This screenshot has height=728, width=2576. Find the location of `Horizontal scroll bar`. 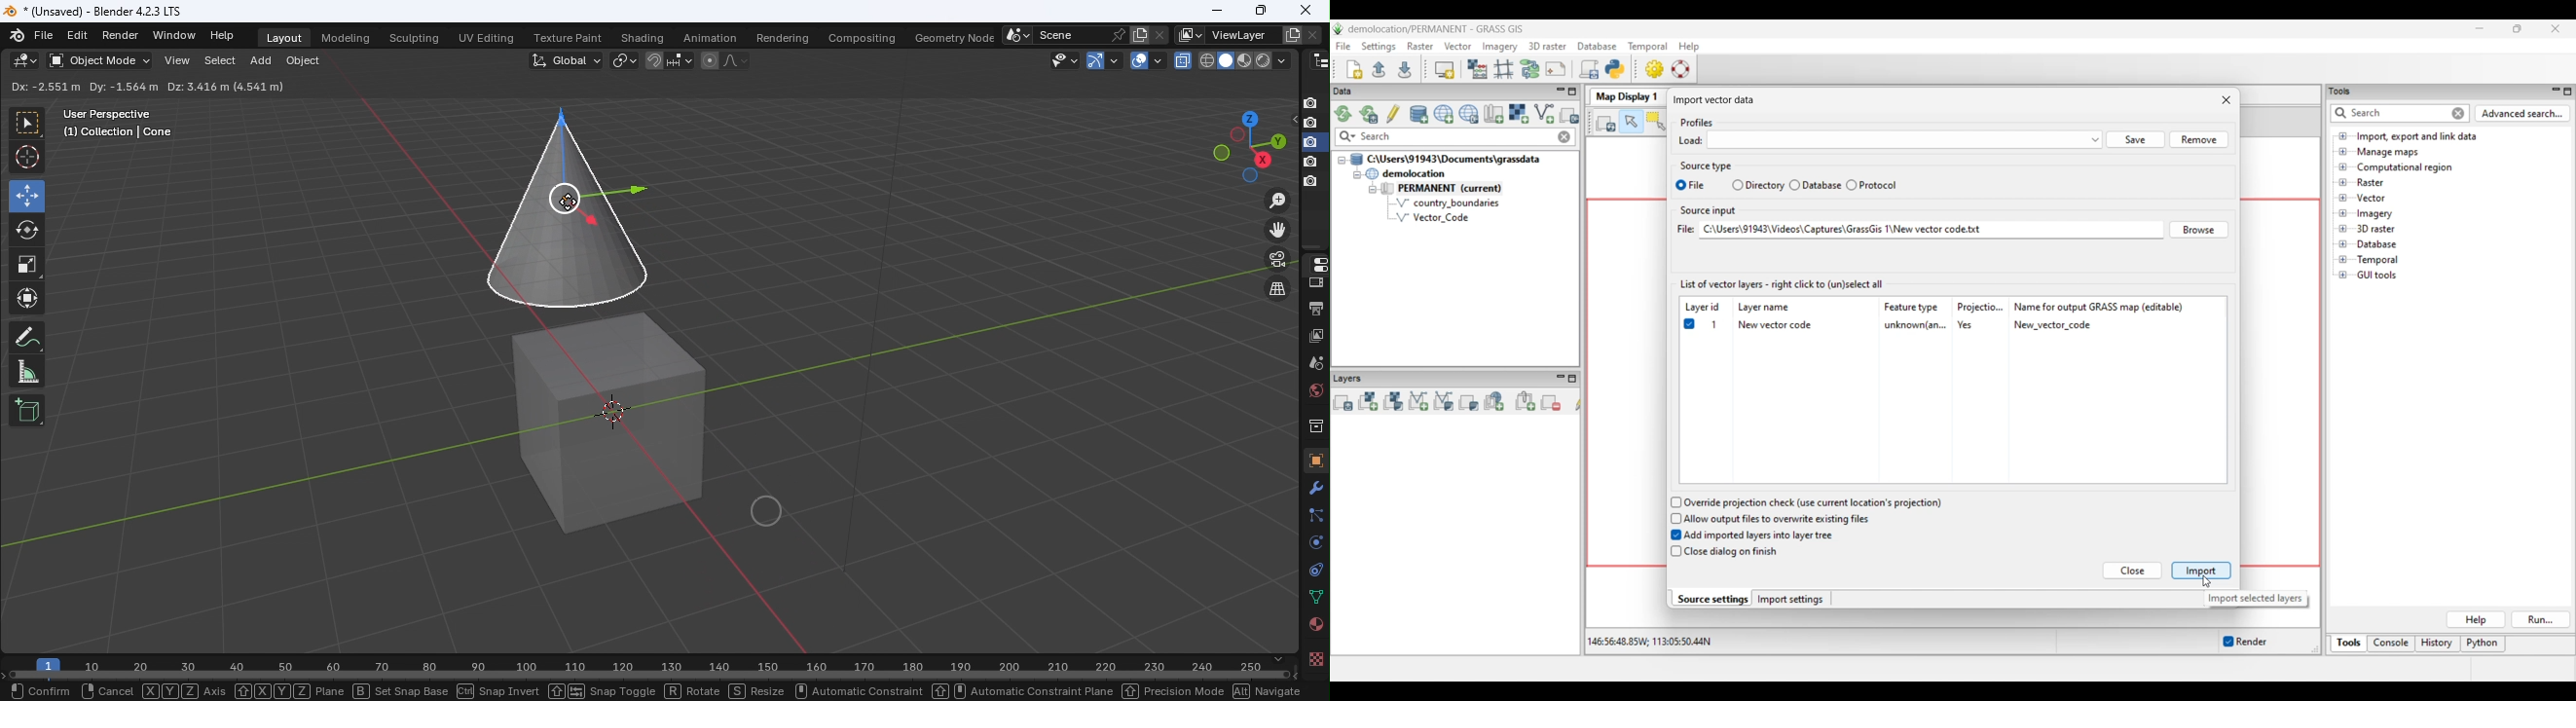

Horizontal scroll bar is located at coordinates (651, 676).